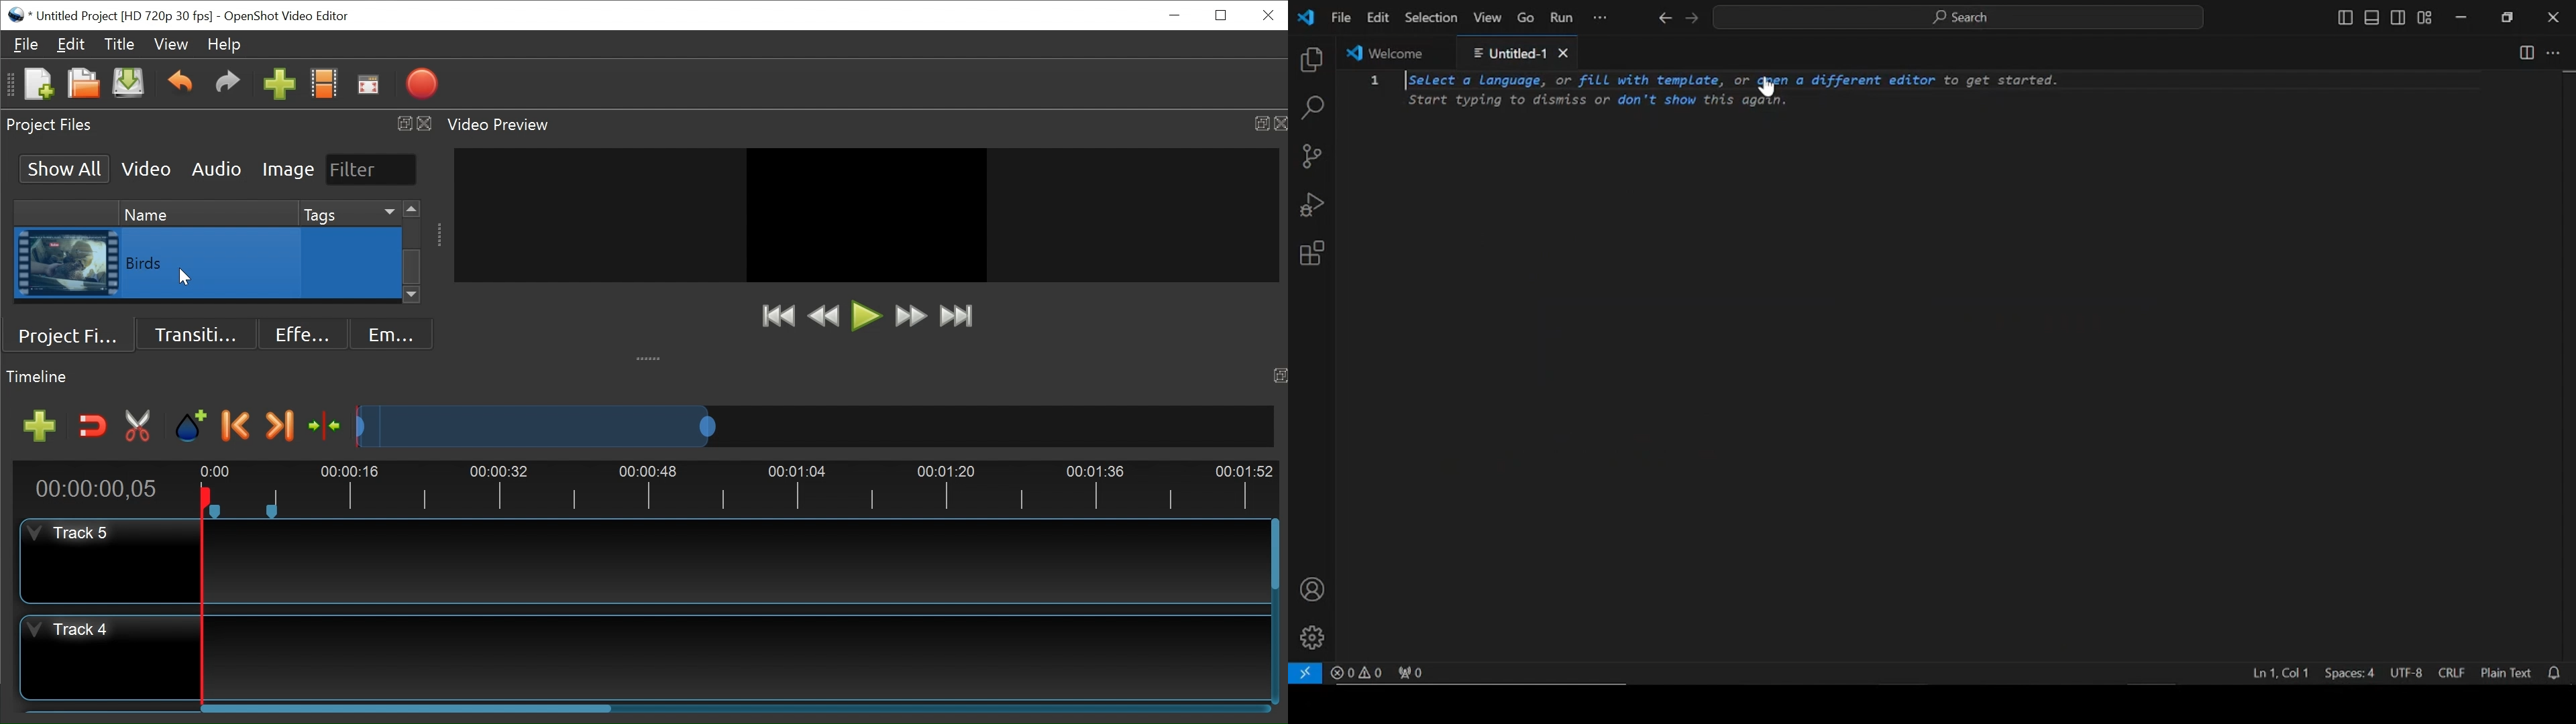  I want to click on Vertical Scroll bar, so click(412, 266).